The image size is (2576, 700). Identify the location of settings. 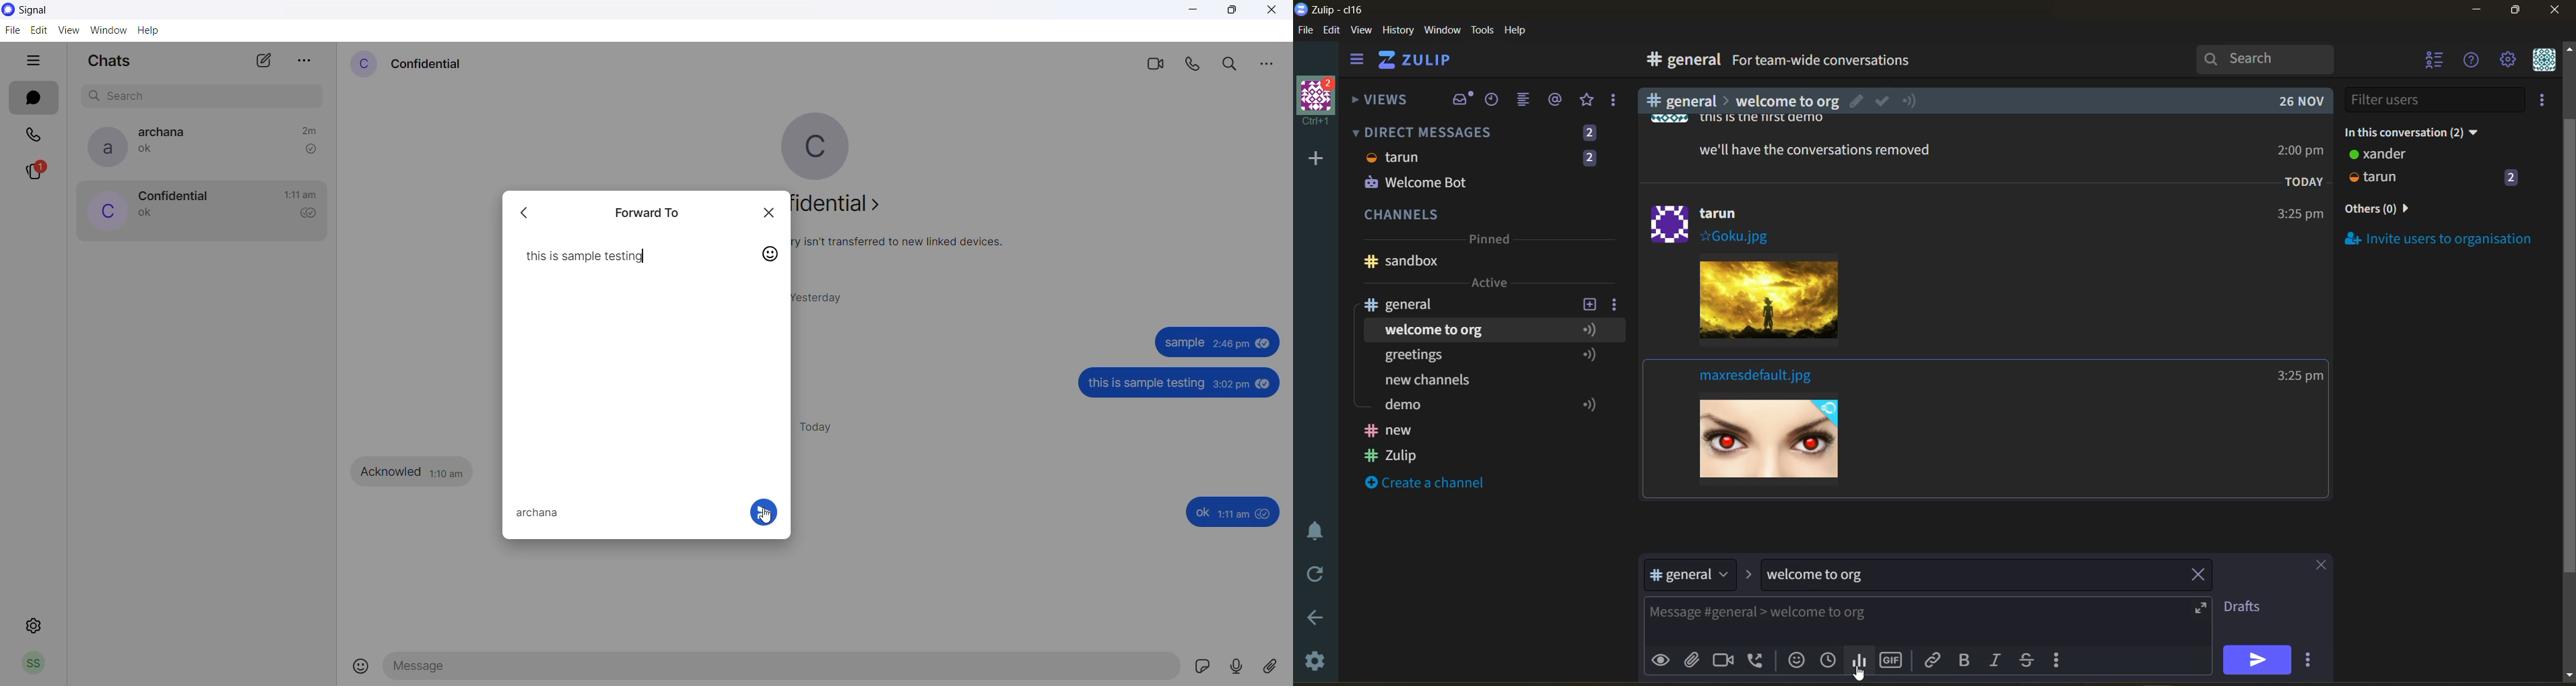
(34, 626).